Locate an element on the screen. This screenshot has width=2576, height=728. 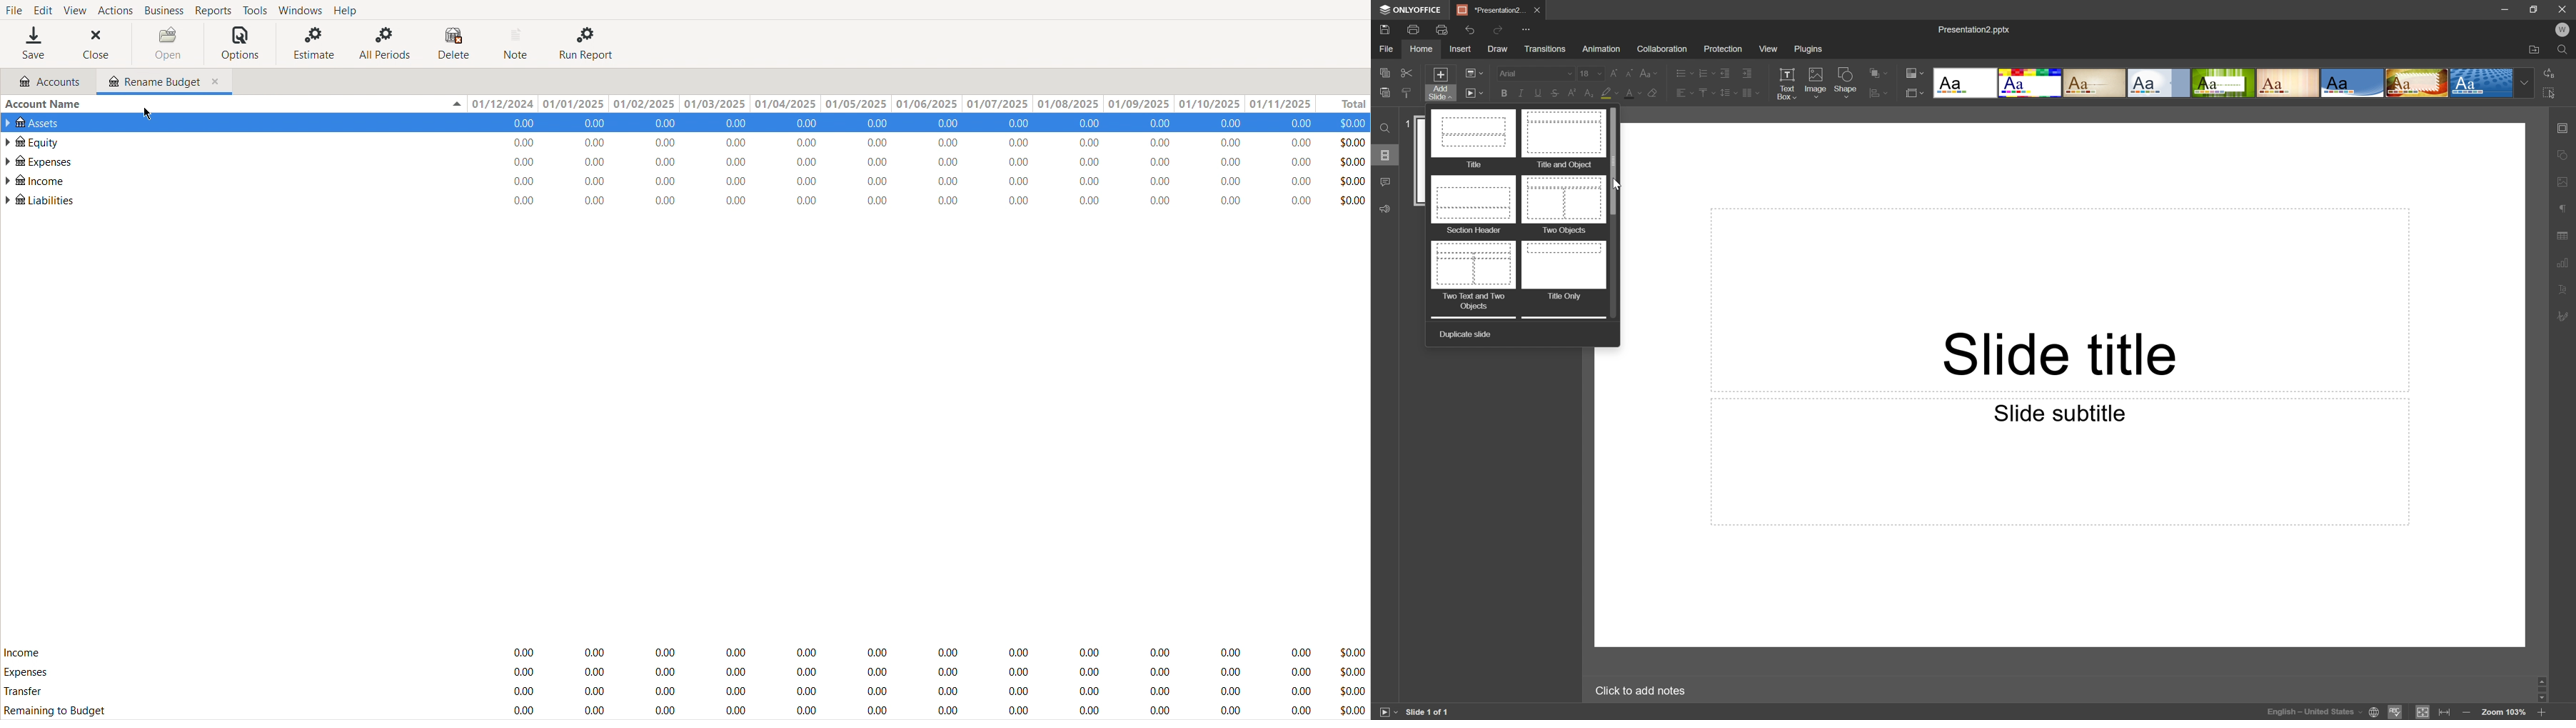
*Presentation2... is located at coordinates (1490, 9).